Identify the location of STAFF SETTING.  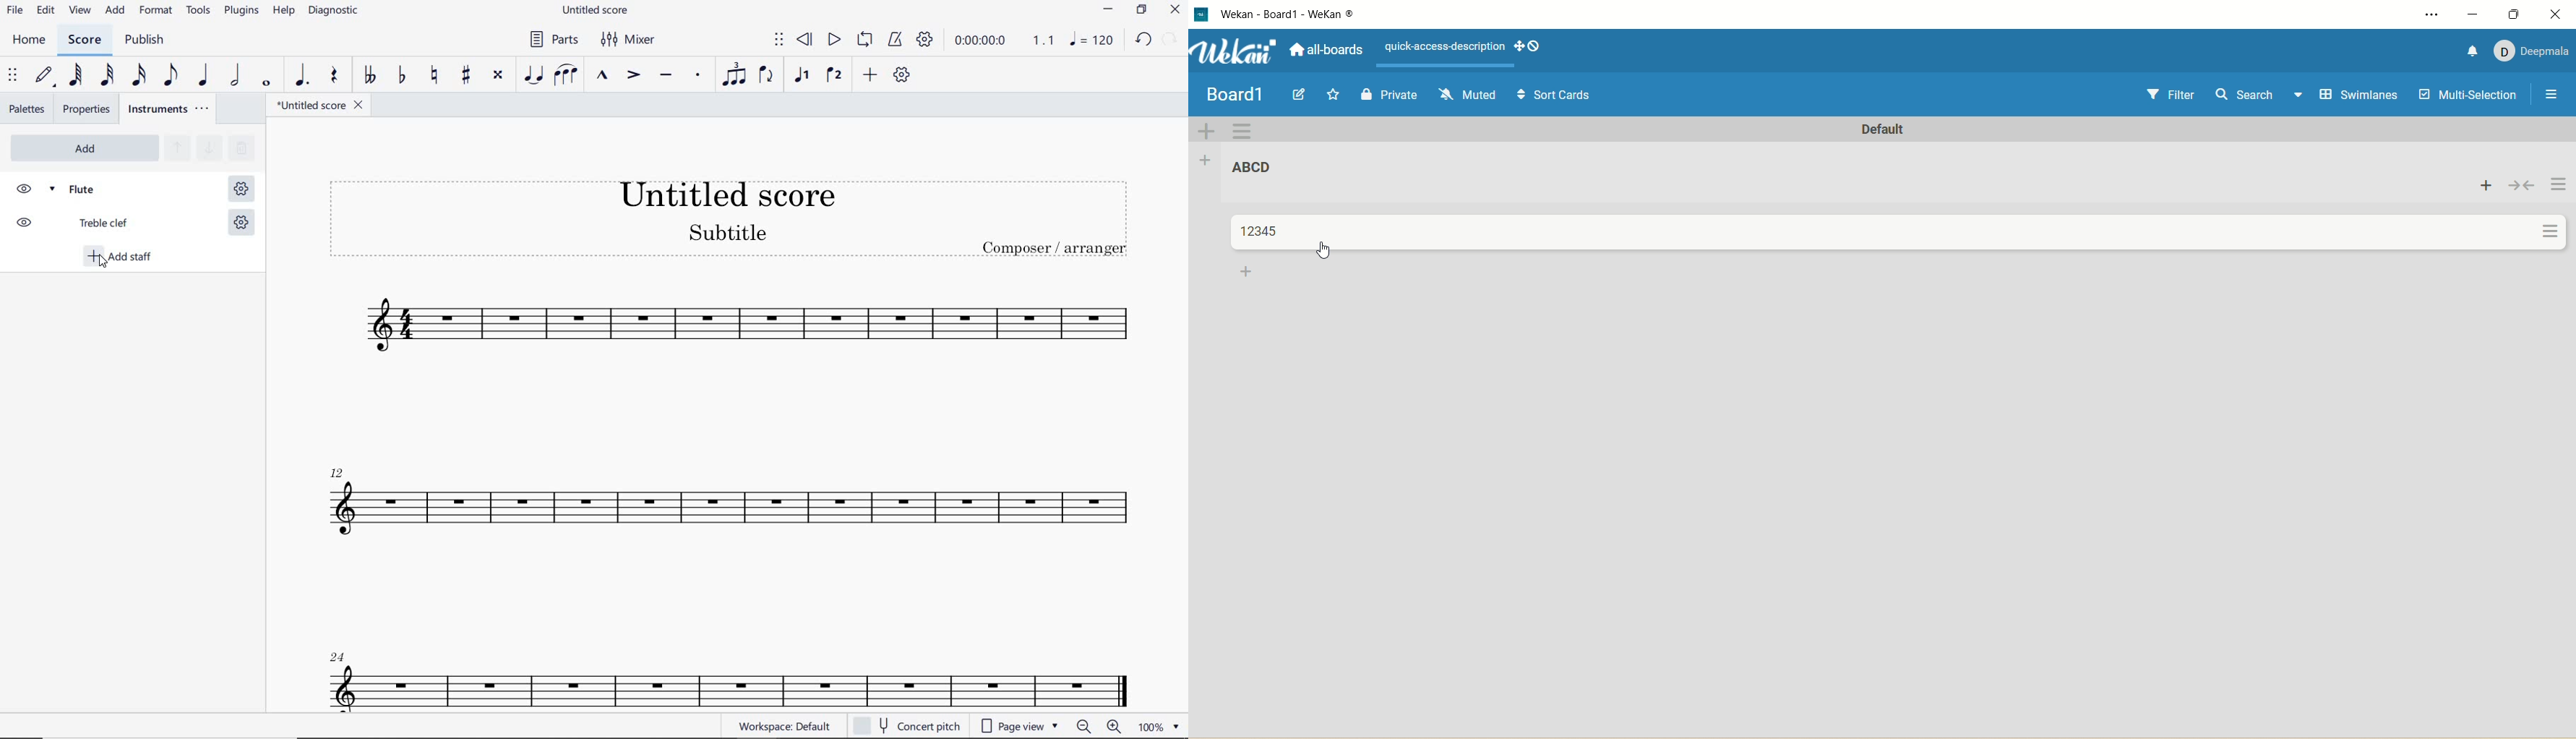
(241, 221).